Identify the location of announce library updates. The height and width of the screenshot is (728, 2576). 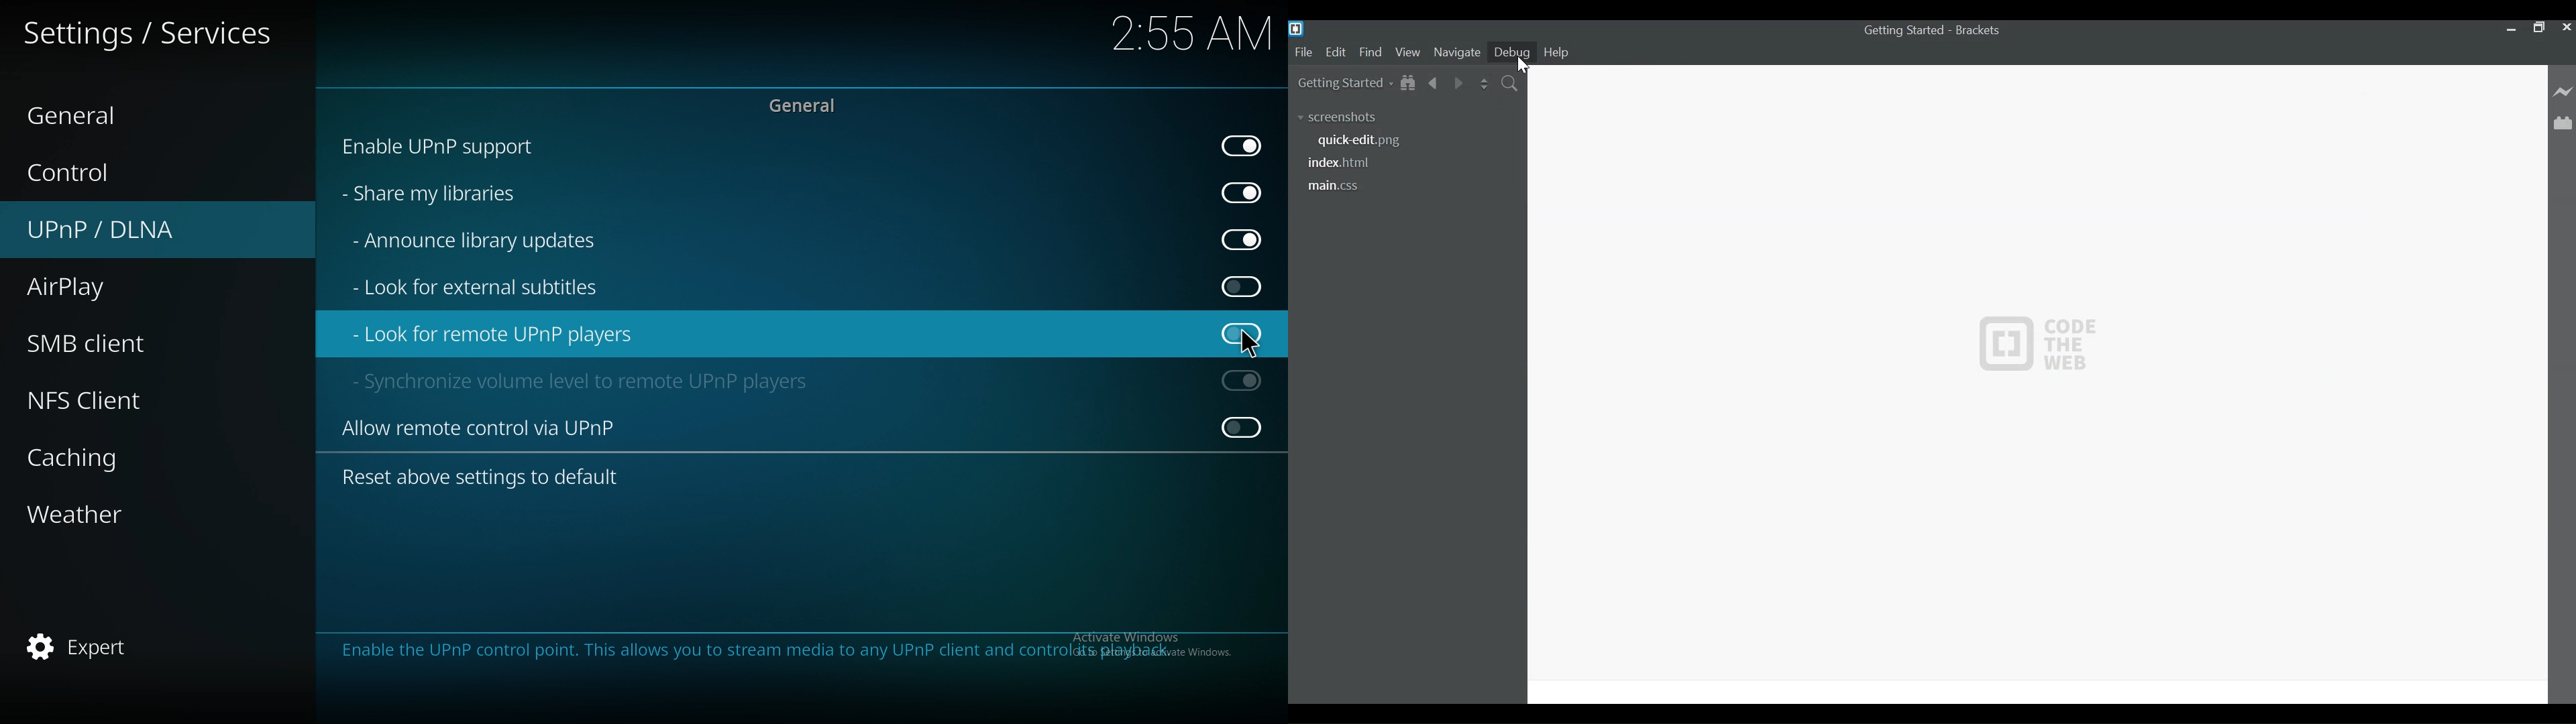
(480, 239).